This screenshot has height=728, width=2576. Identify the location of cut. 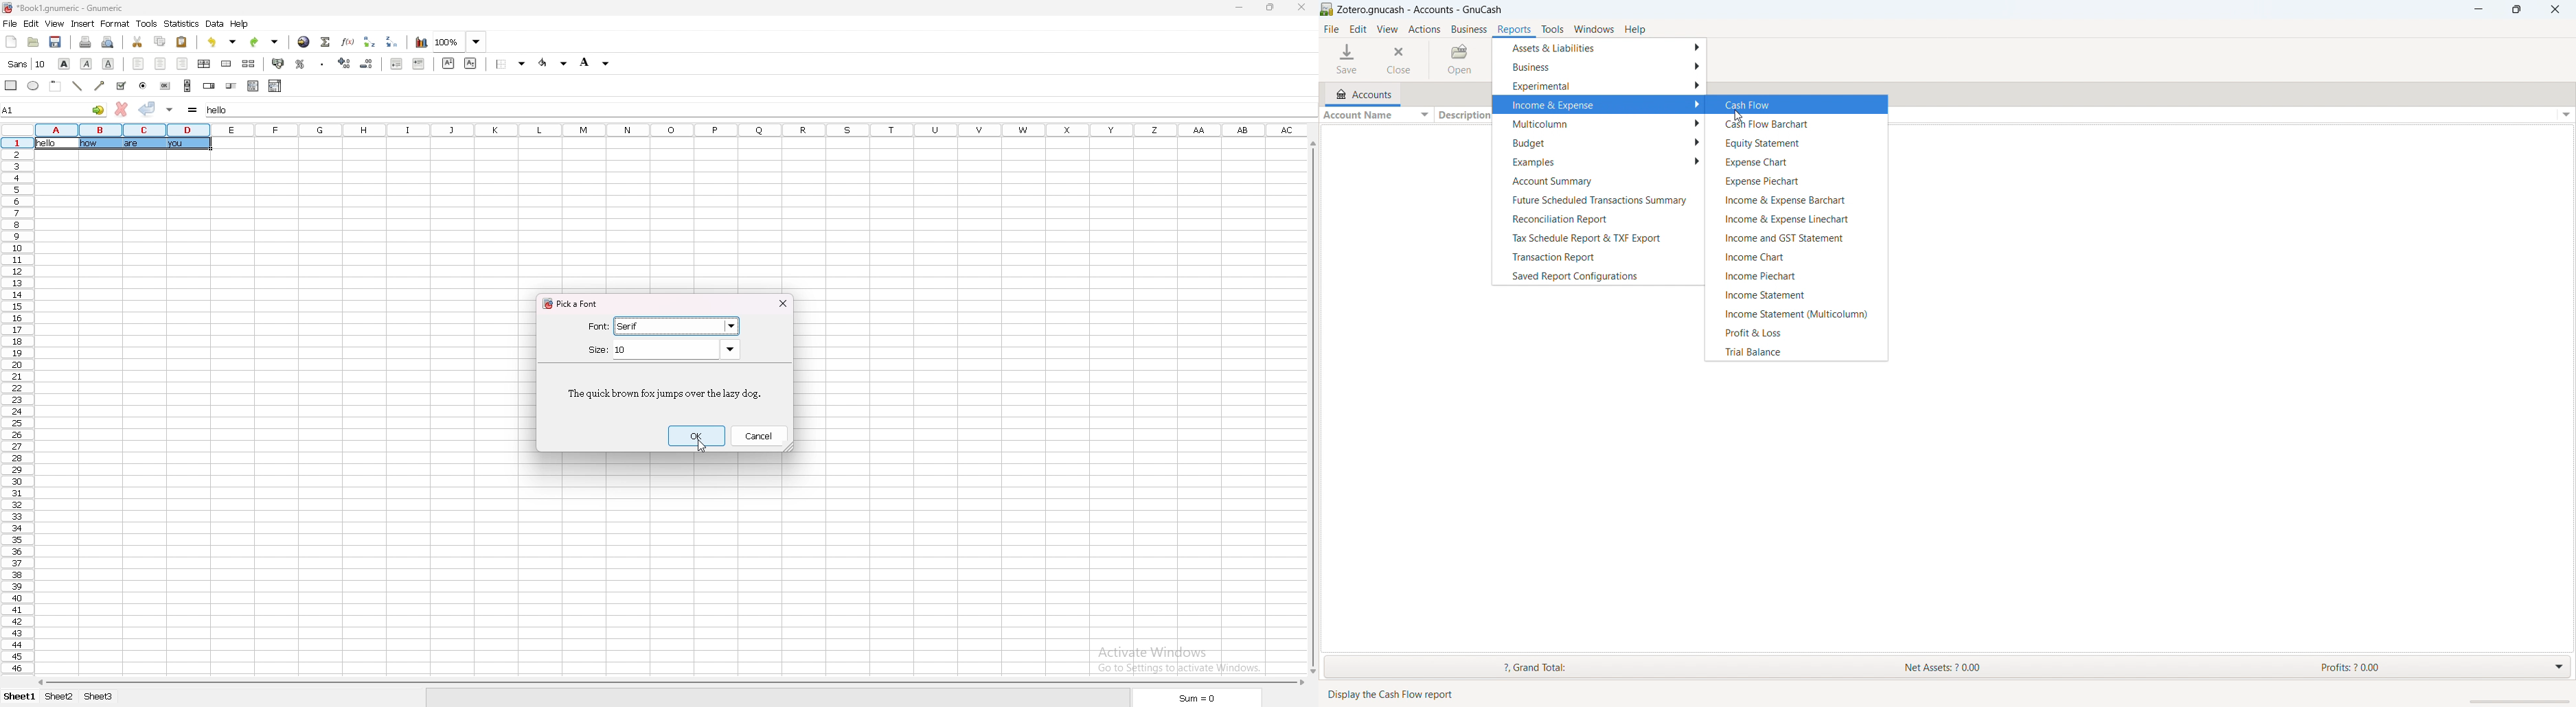
(137, 40).